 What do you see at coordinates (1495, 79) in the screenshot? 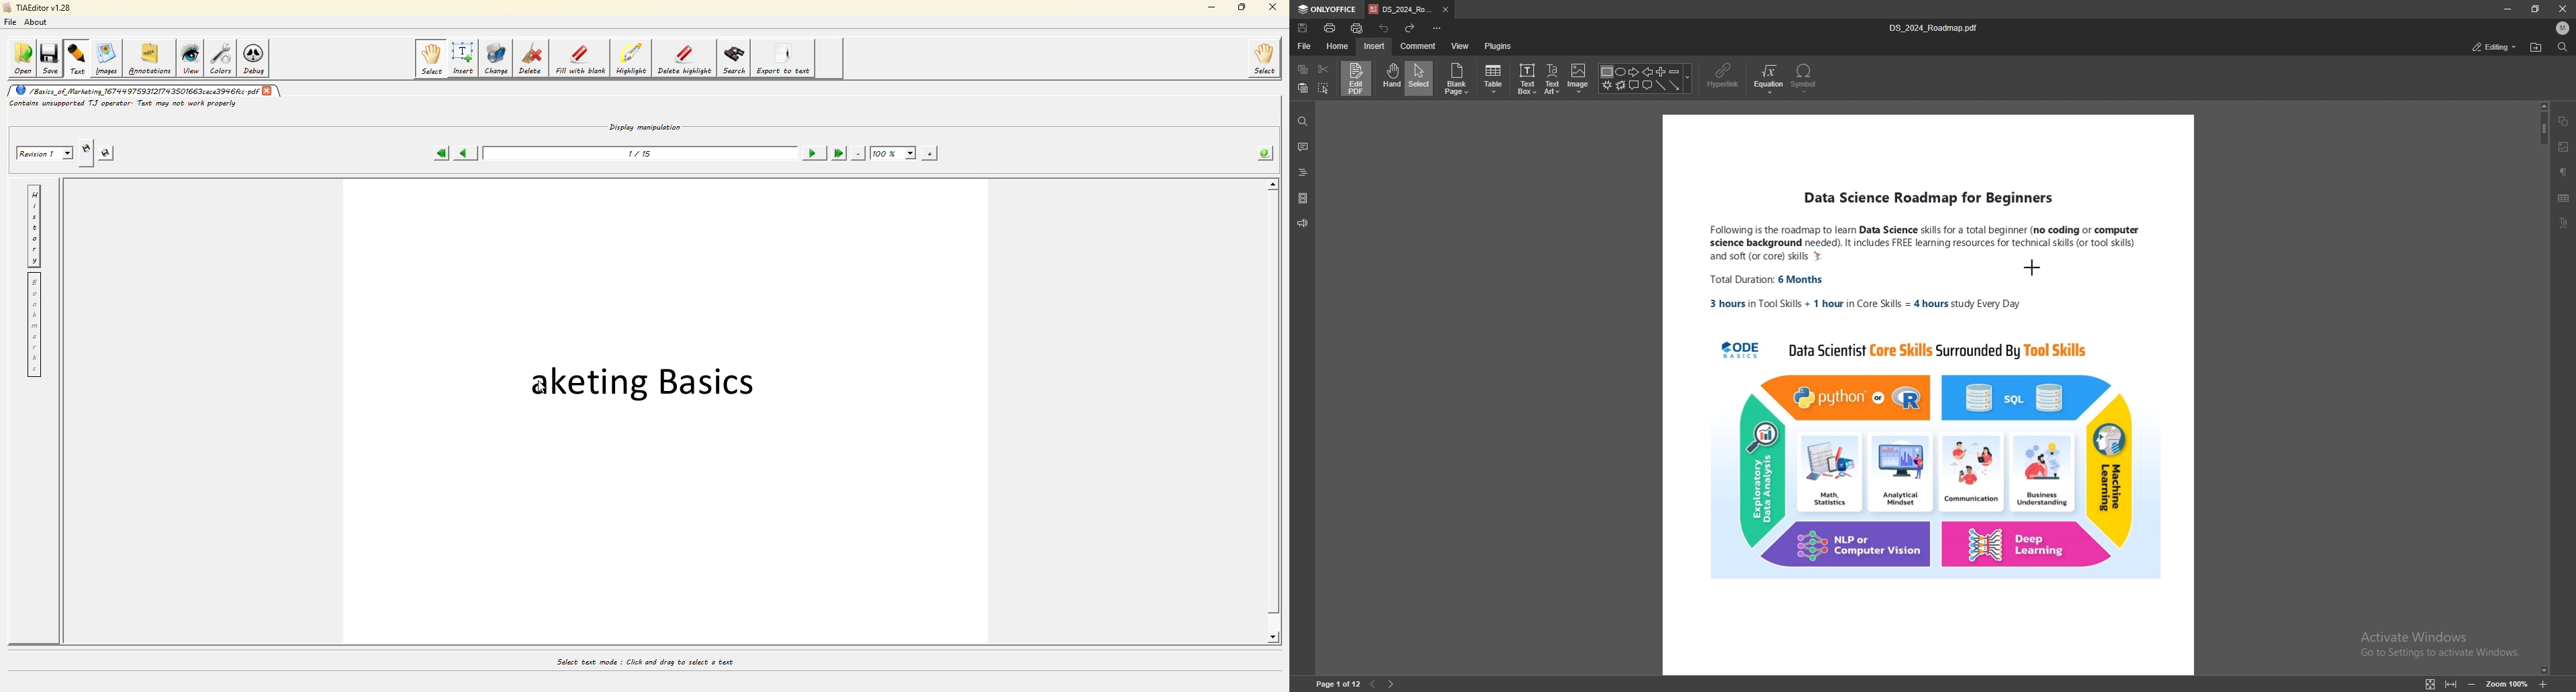
I see `table` at bounding box center [1495, 79].